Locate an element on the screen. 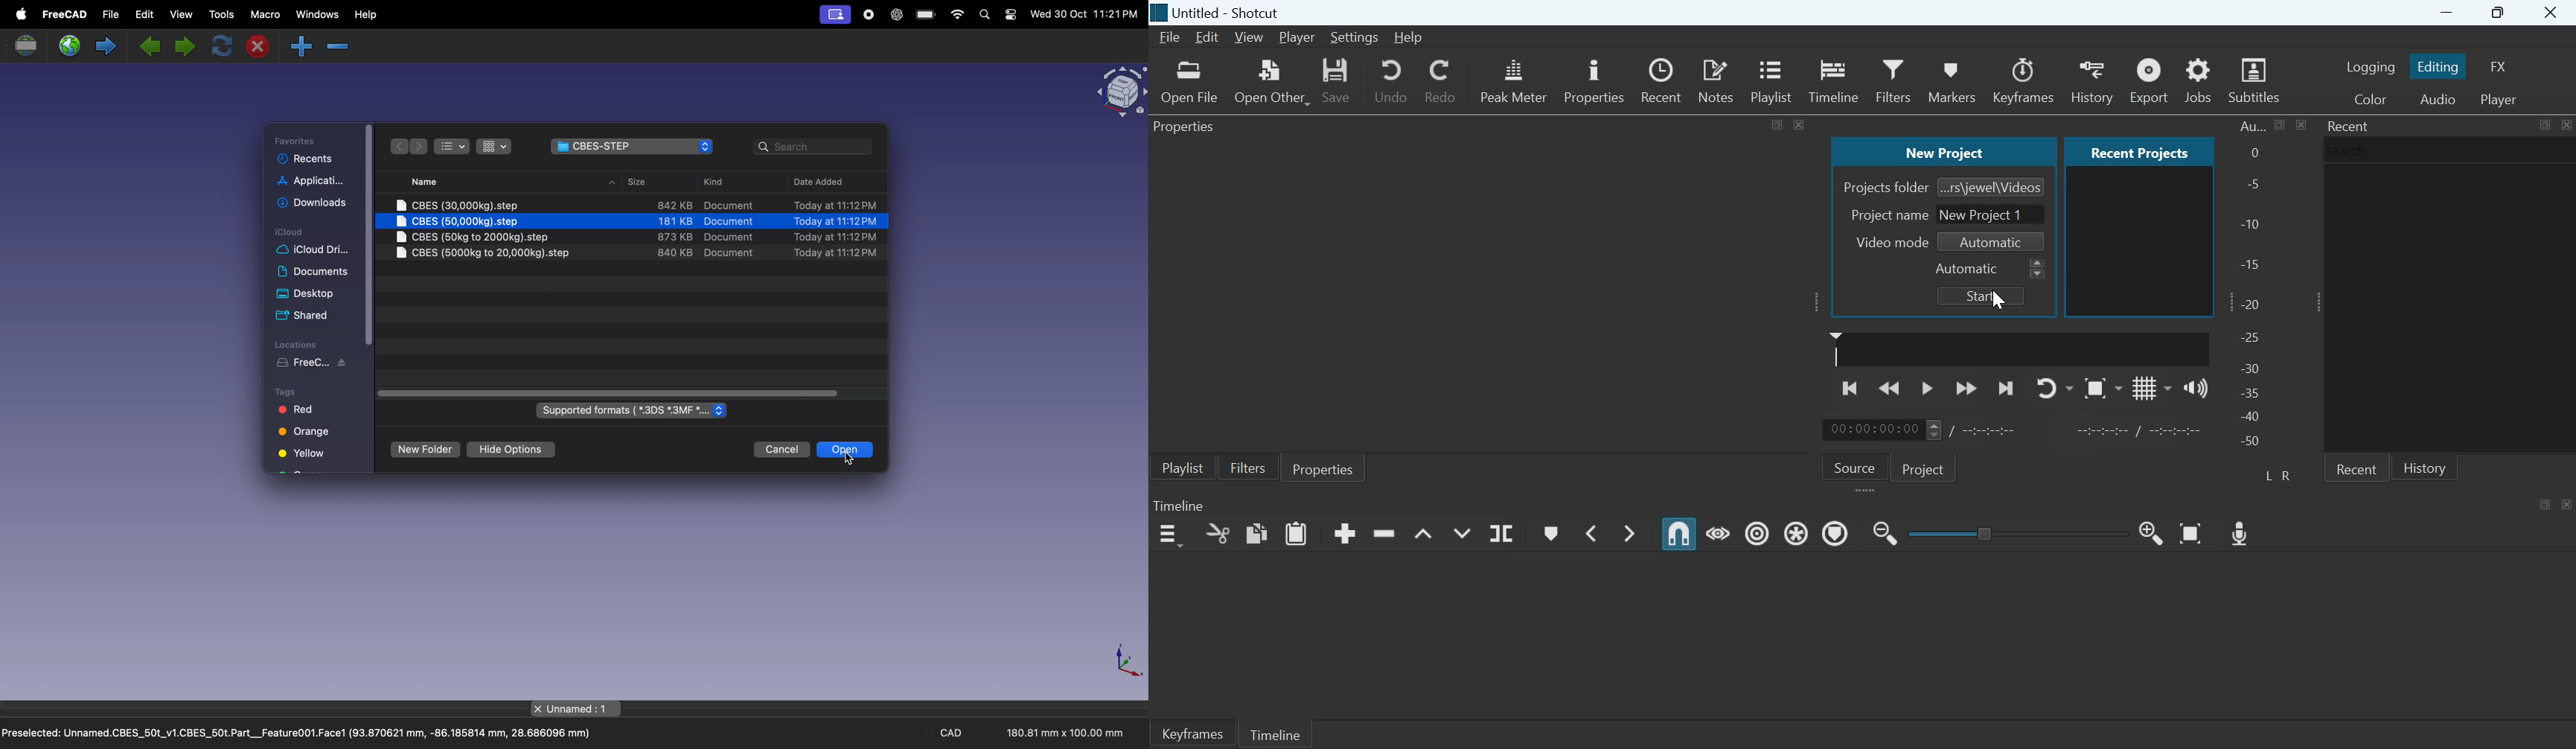  Recent is located at coordinates (2356, 468).